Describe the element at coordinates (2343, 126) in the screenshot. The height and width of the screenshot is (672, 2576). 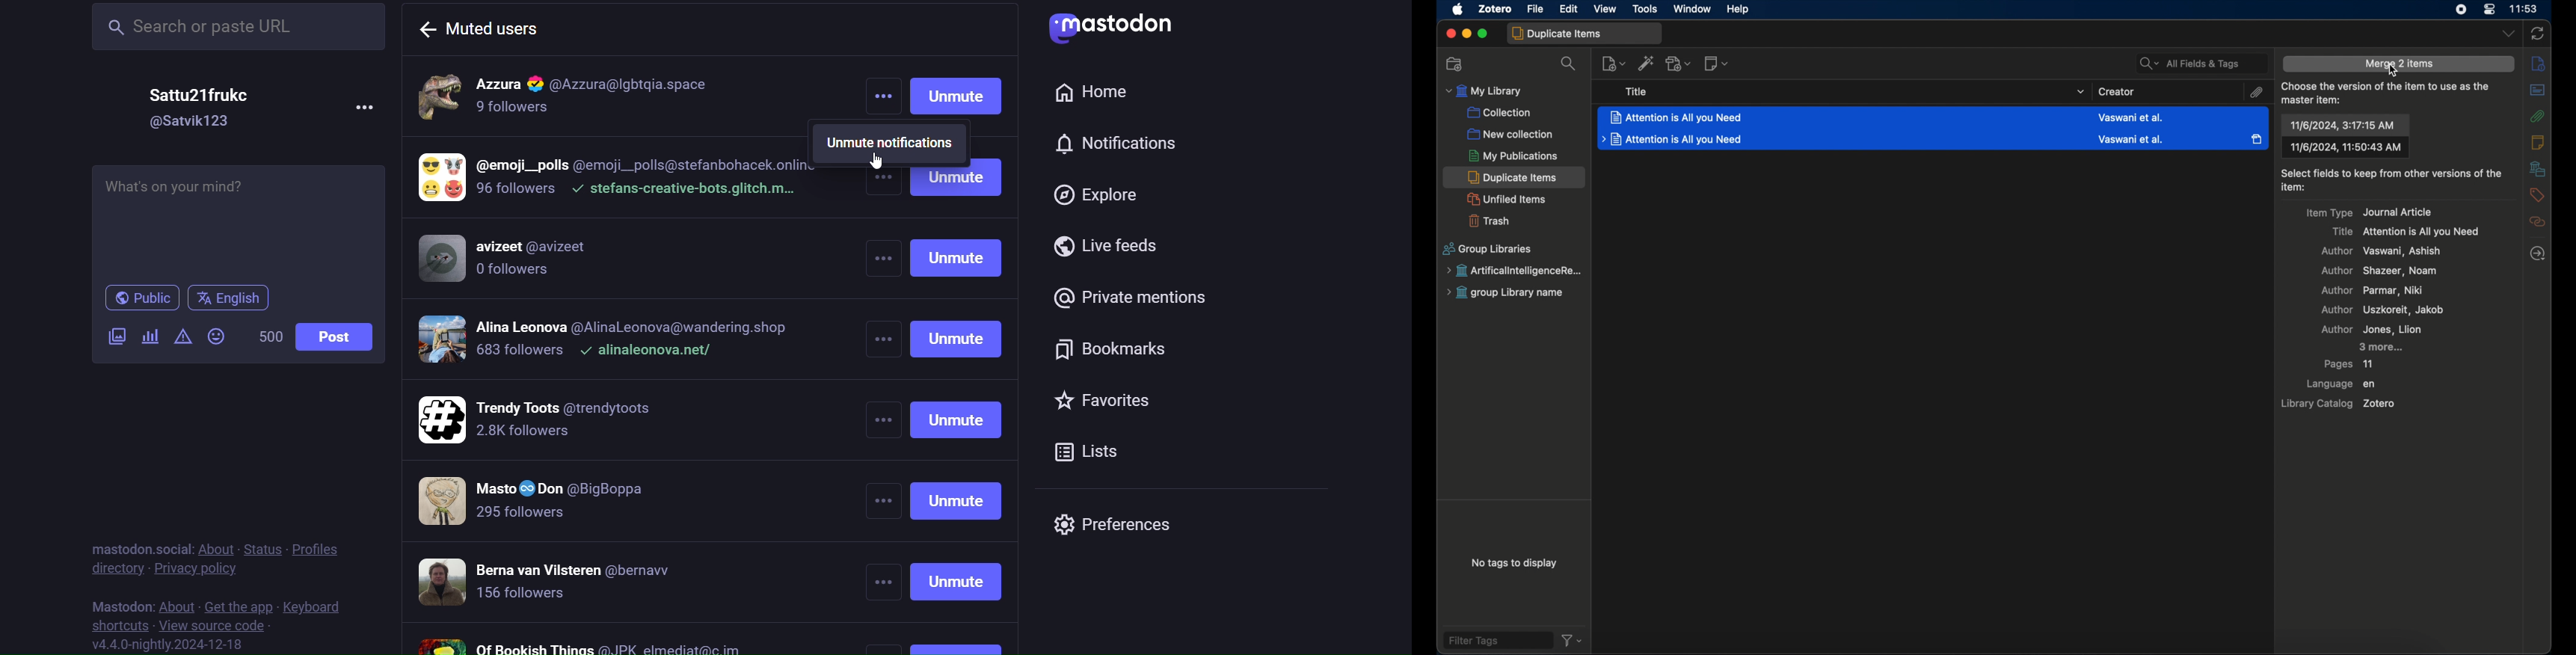
I see `date and time` at that location.